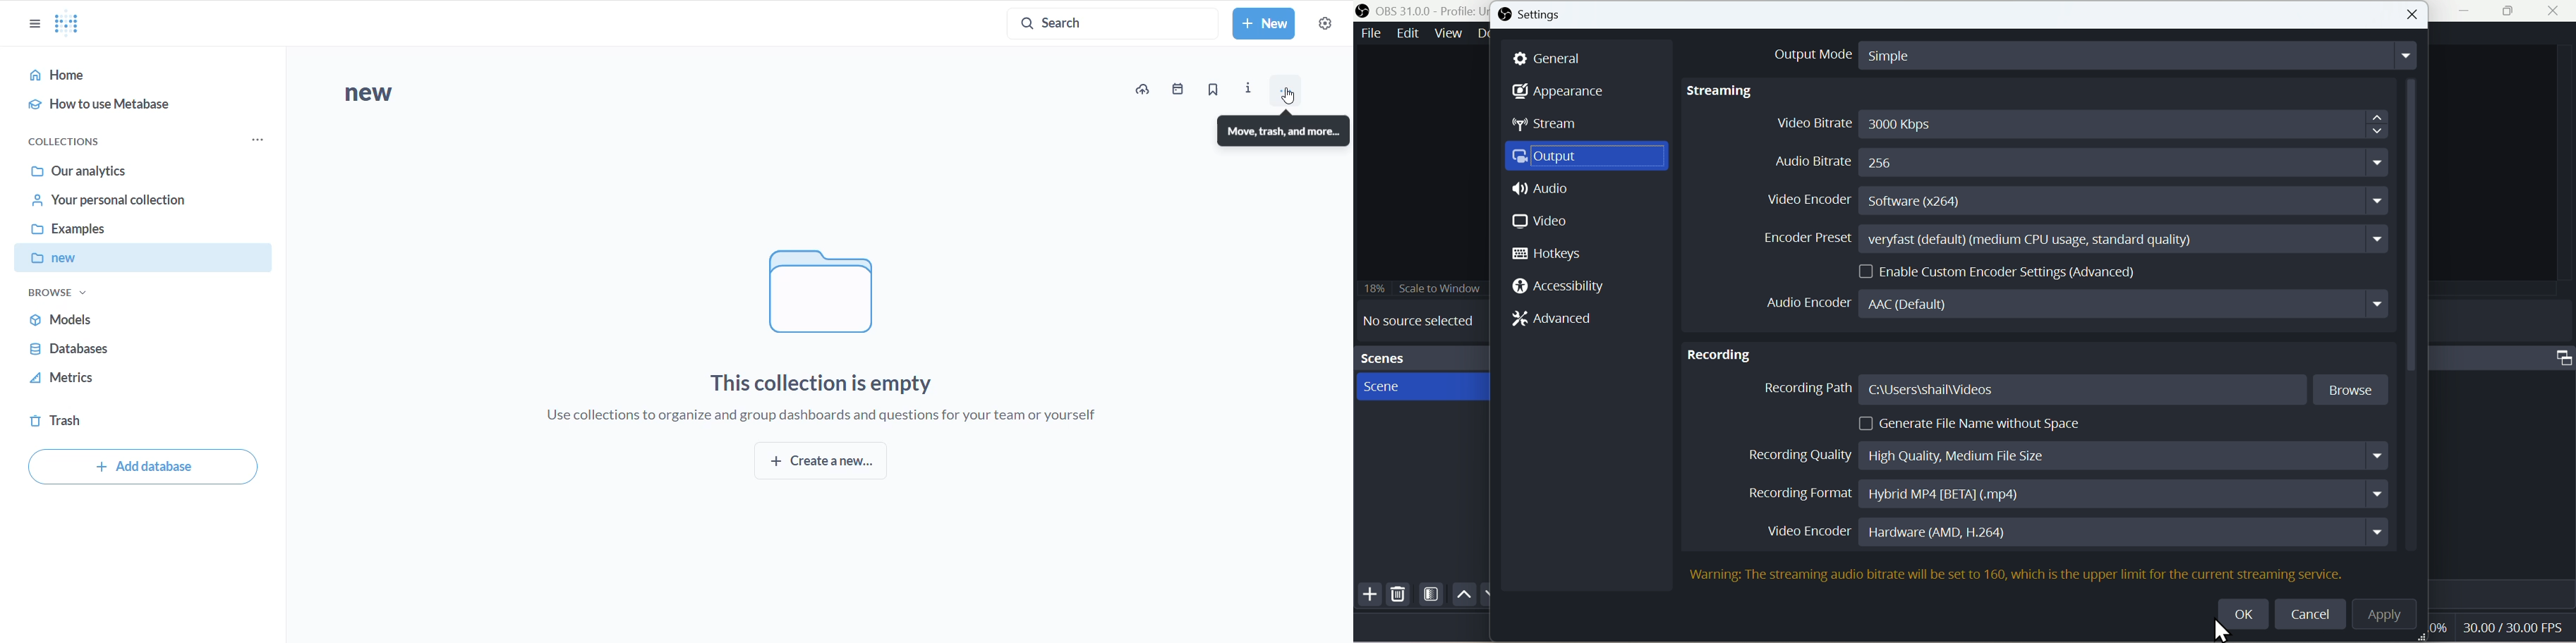  Describe the element at coordinates (2081, 53) in the screenshot. I see `Output Mode` at that location.